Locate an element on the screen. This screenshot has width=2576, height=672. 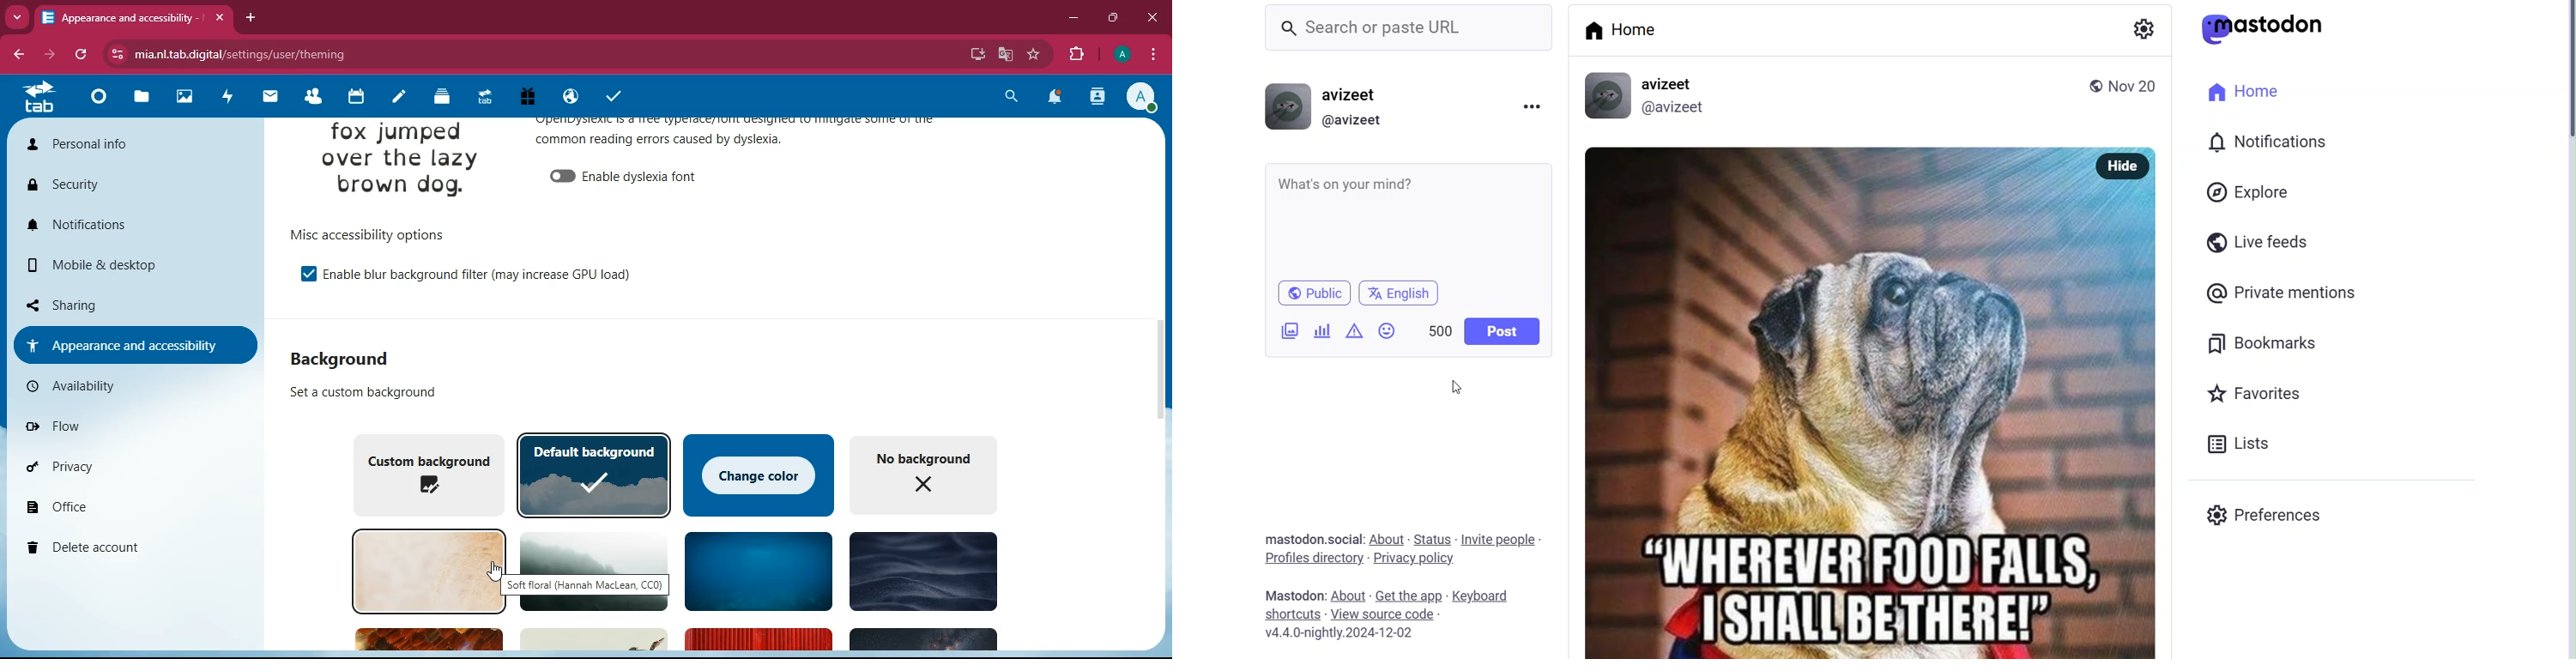
explore is located at coordinates (2250, 192).